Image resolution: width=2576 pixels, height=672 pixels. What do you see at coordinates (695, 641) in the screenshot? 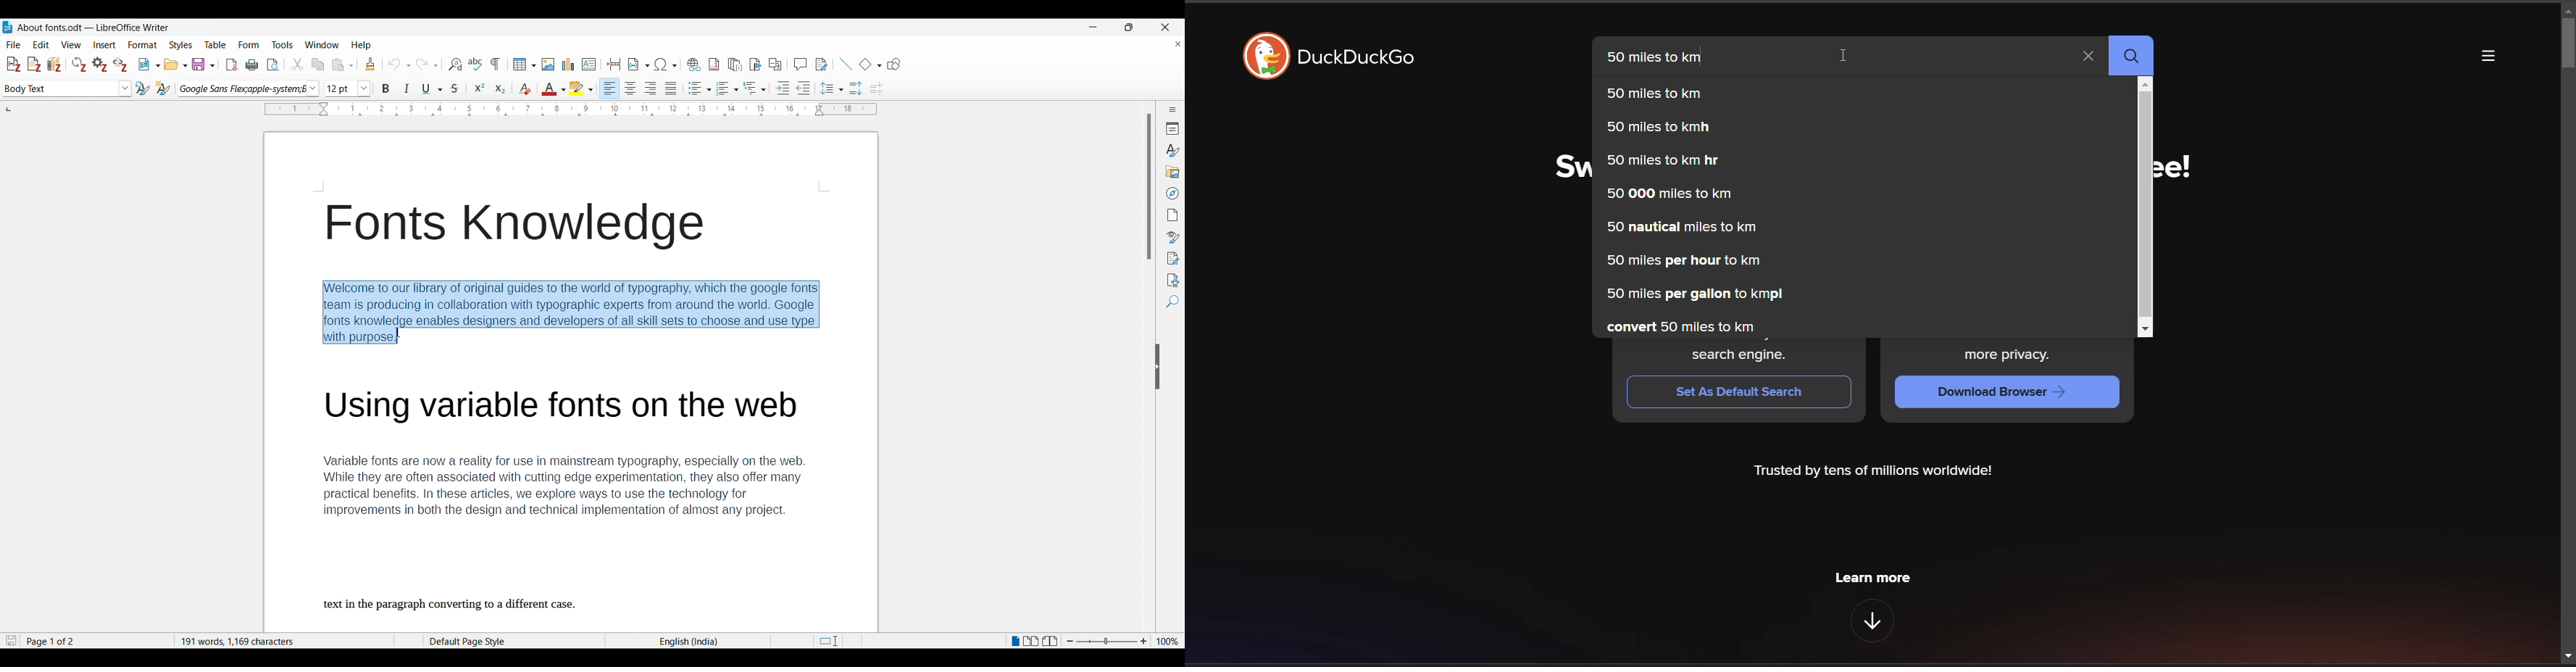
I see `language` at bounding box center [695, 641].